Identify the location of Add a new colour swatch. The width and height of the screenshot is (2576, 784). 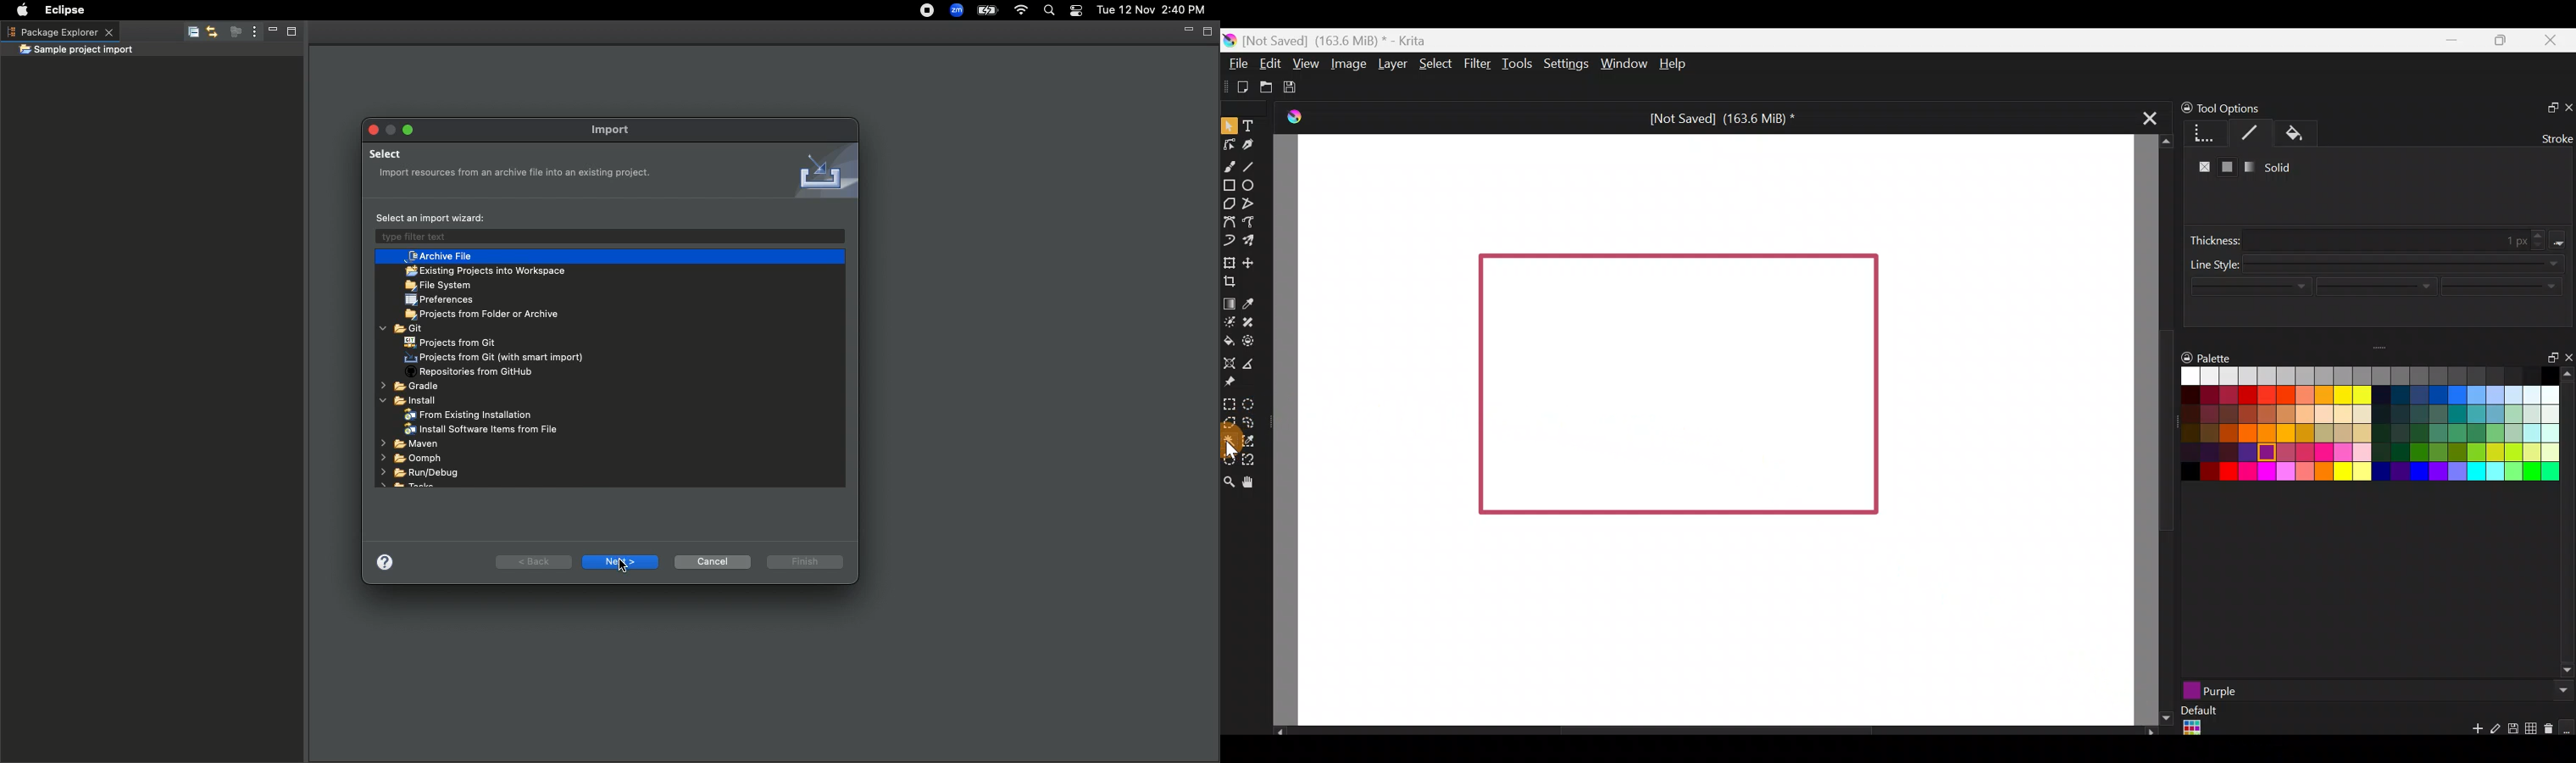
(2470, 732).